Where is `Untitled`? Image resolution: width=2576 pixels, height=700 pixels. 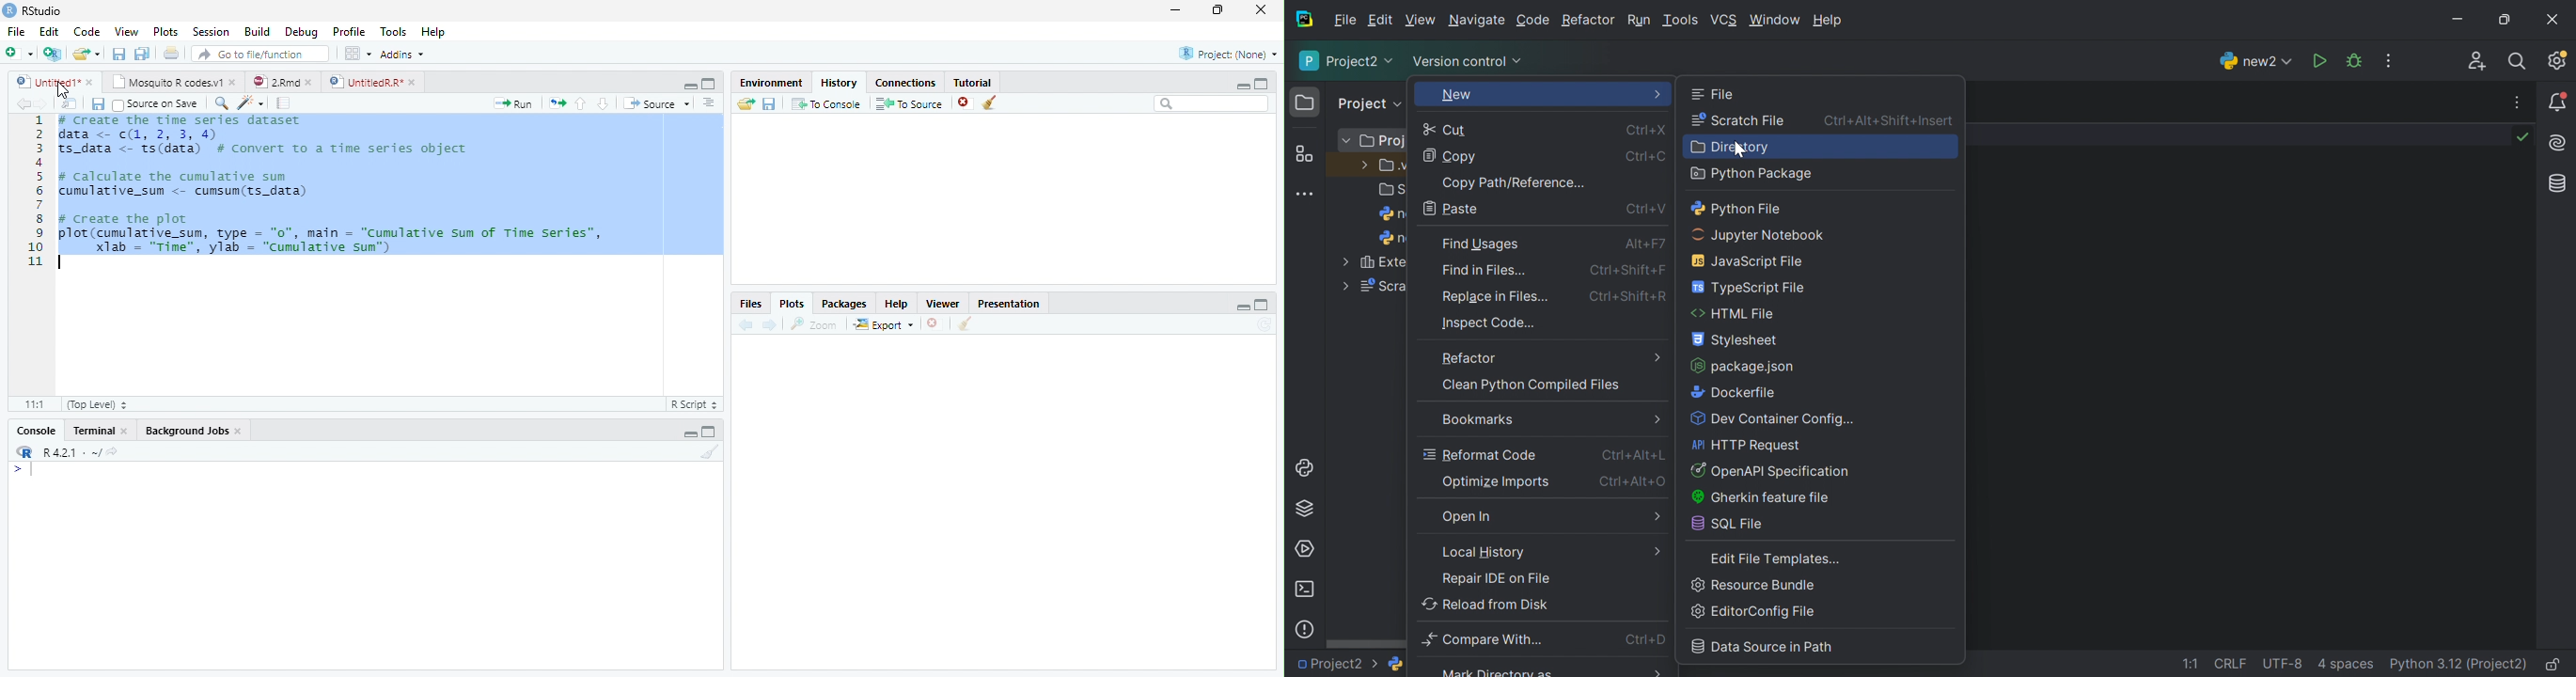
Untitled is located at coordinates (55, 83).